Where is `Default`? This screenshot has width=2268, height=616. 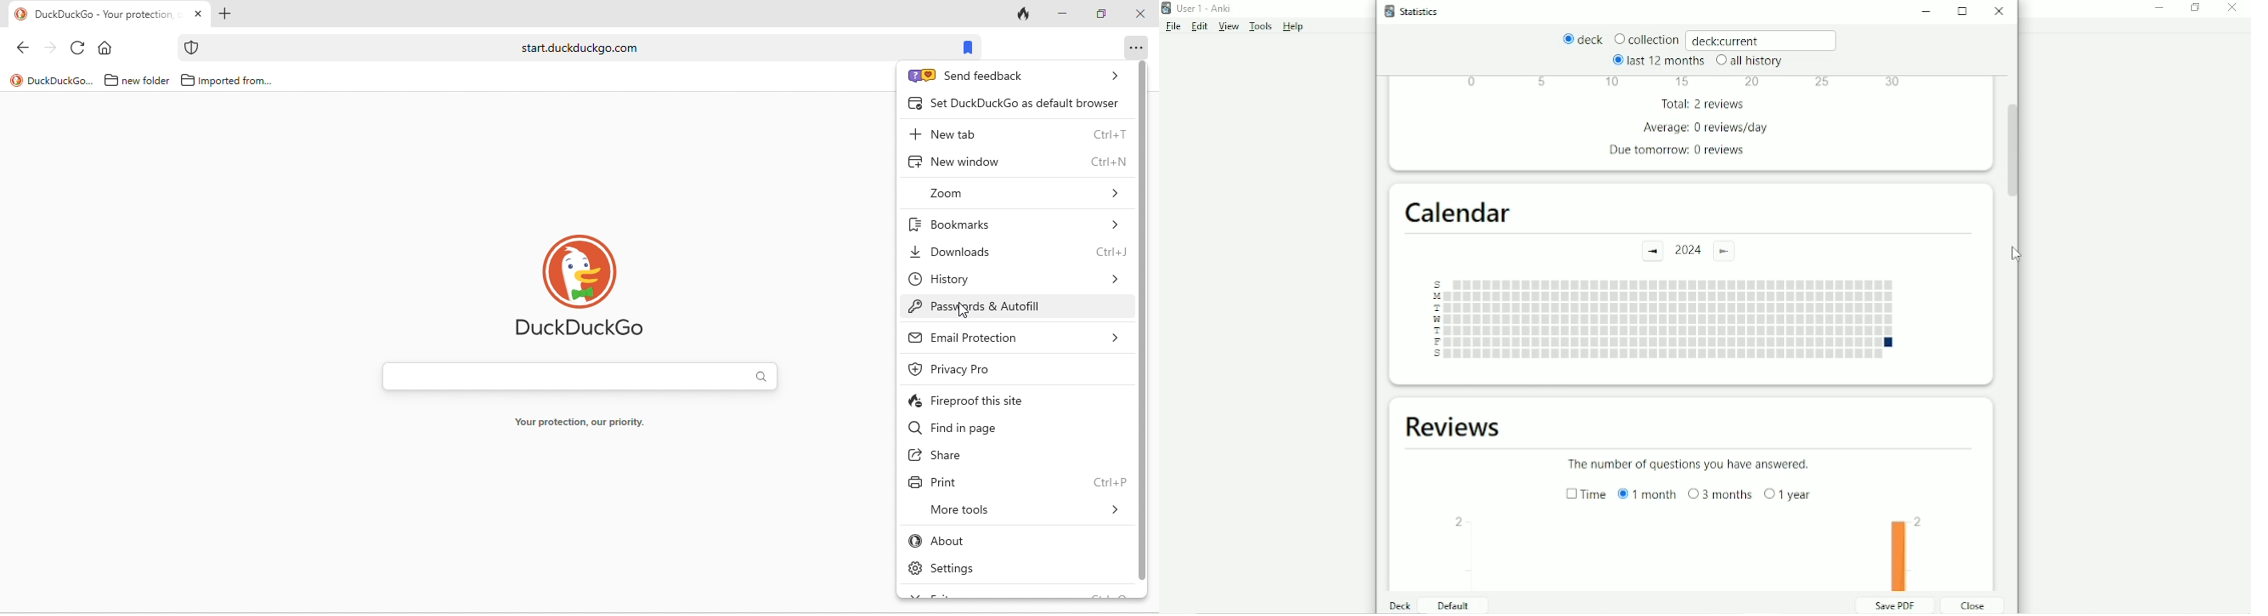
Default is located at coordinates (1451, 605).